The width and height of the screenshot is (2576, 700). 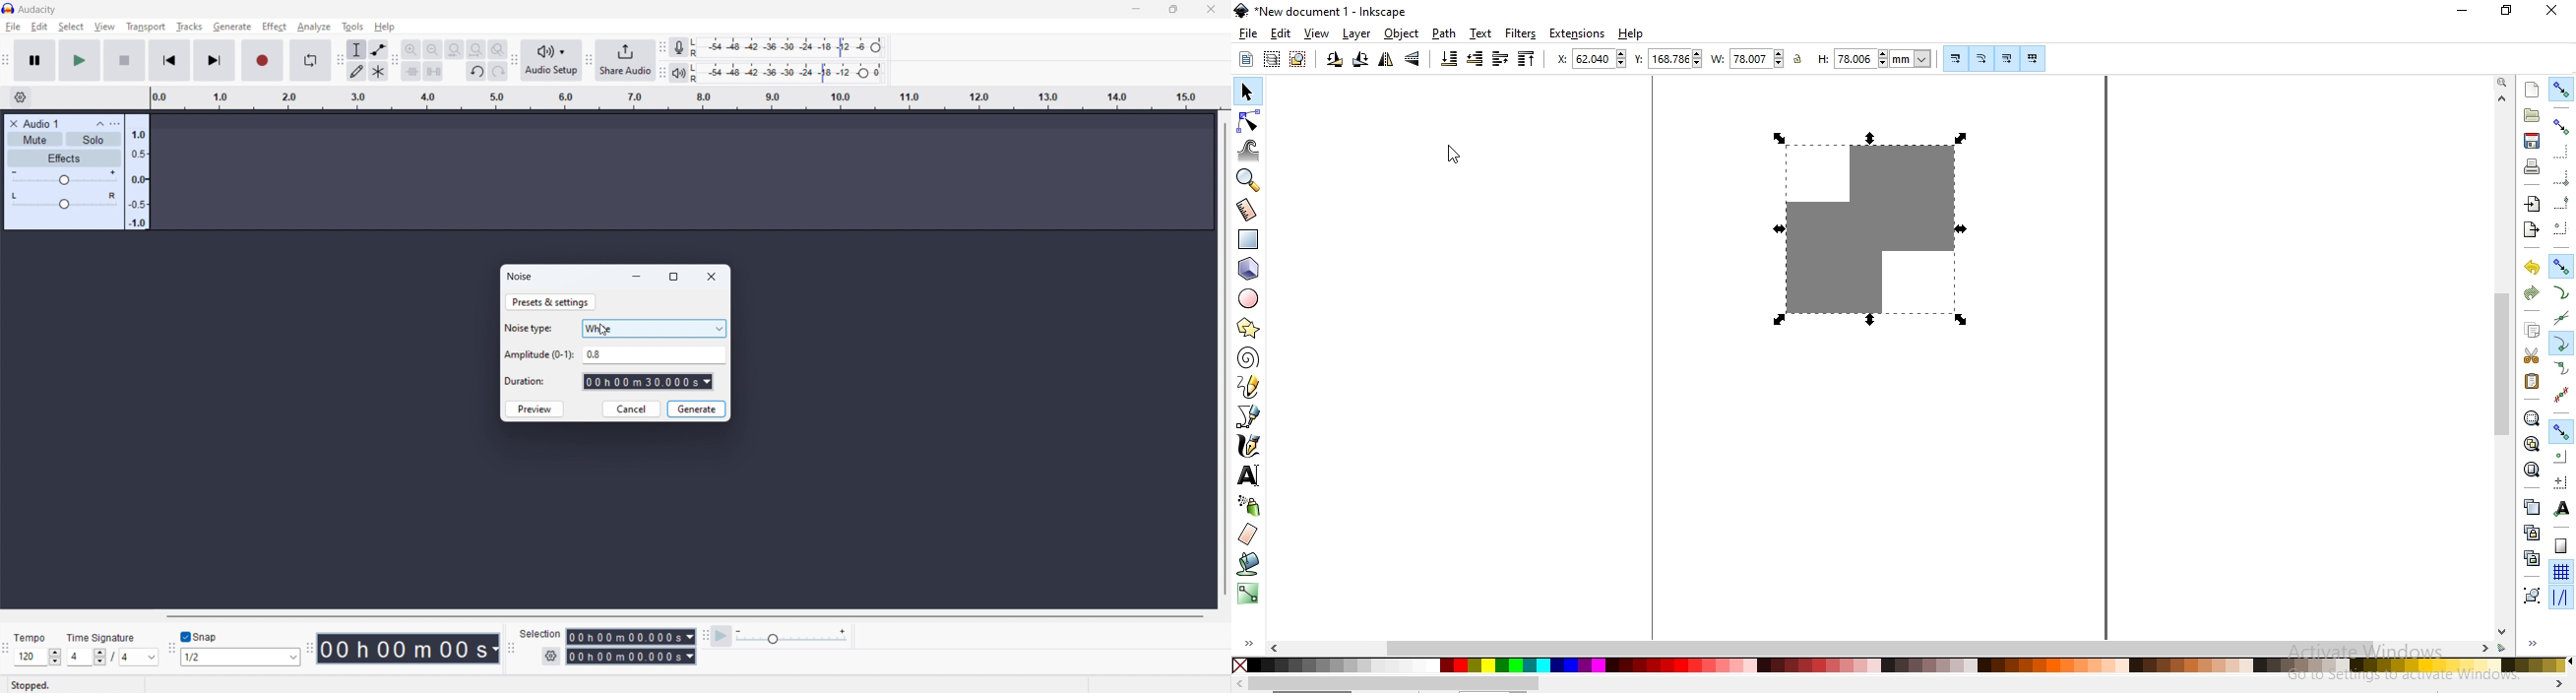 I want to click on audio setup toolbar, so click(x=514, y=60).